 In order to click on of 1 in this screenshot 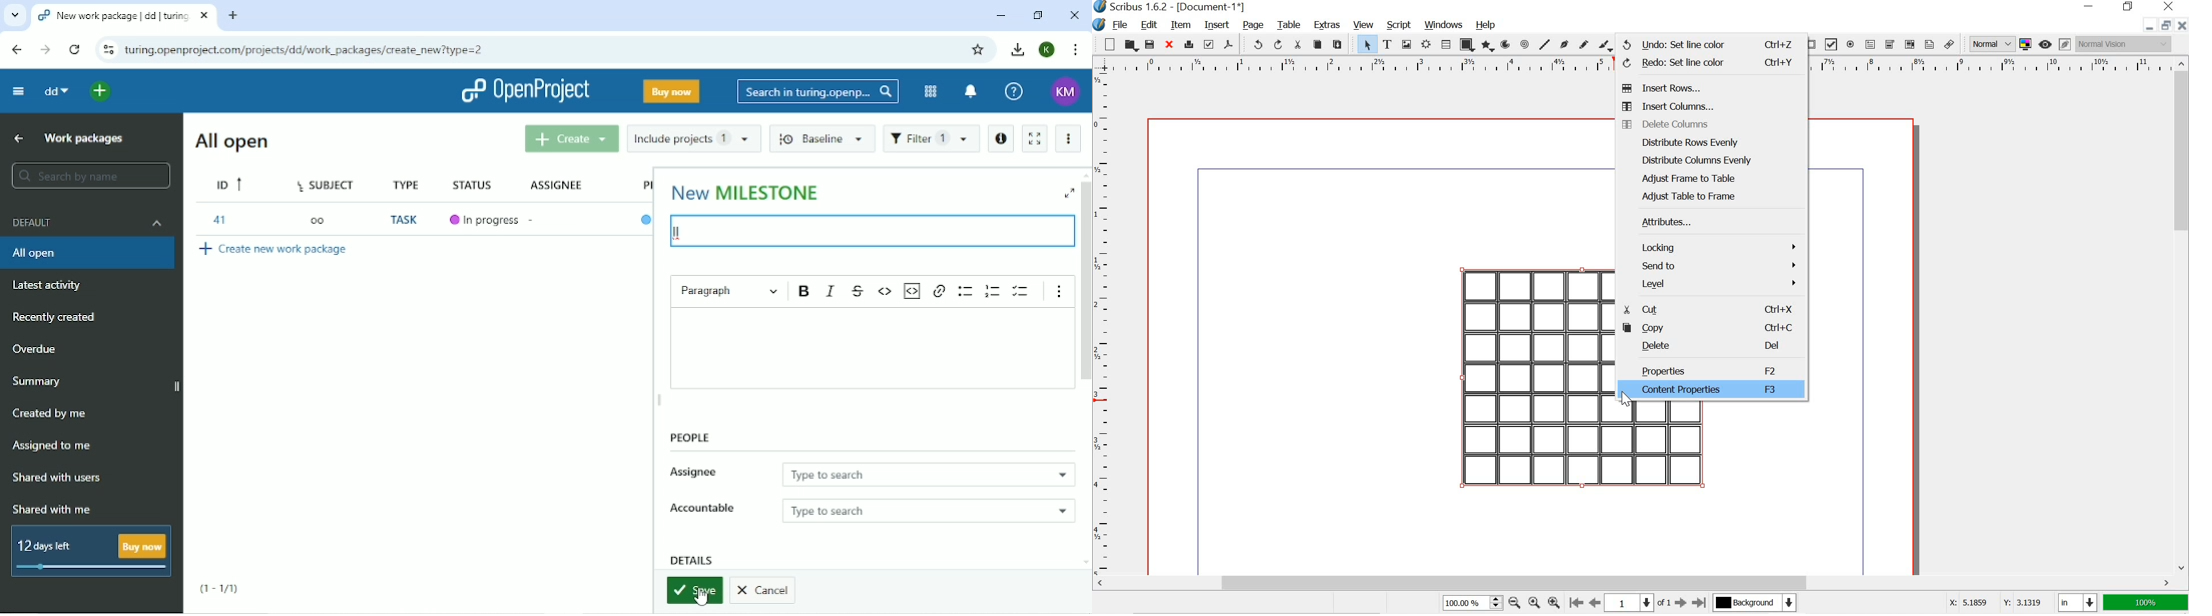, I will do `click(1663, 604)`.